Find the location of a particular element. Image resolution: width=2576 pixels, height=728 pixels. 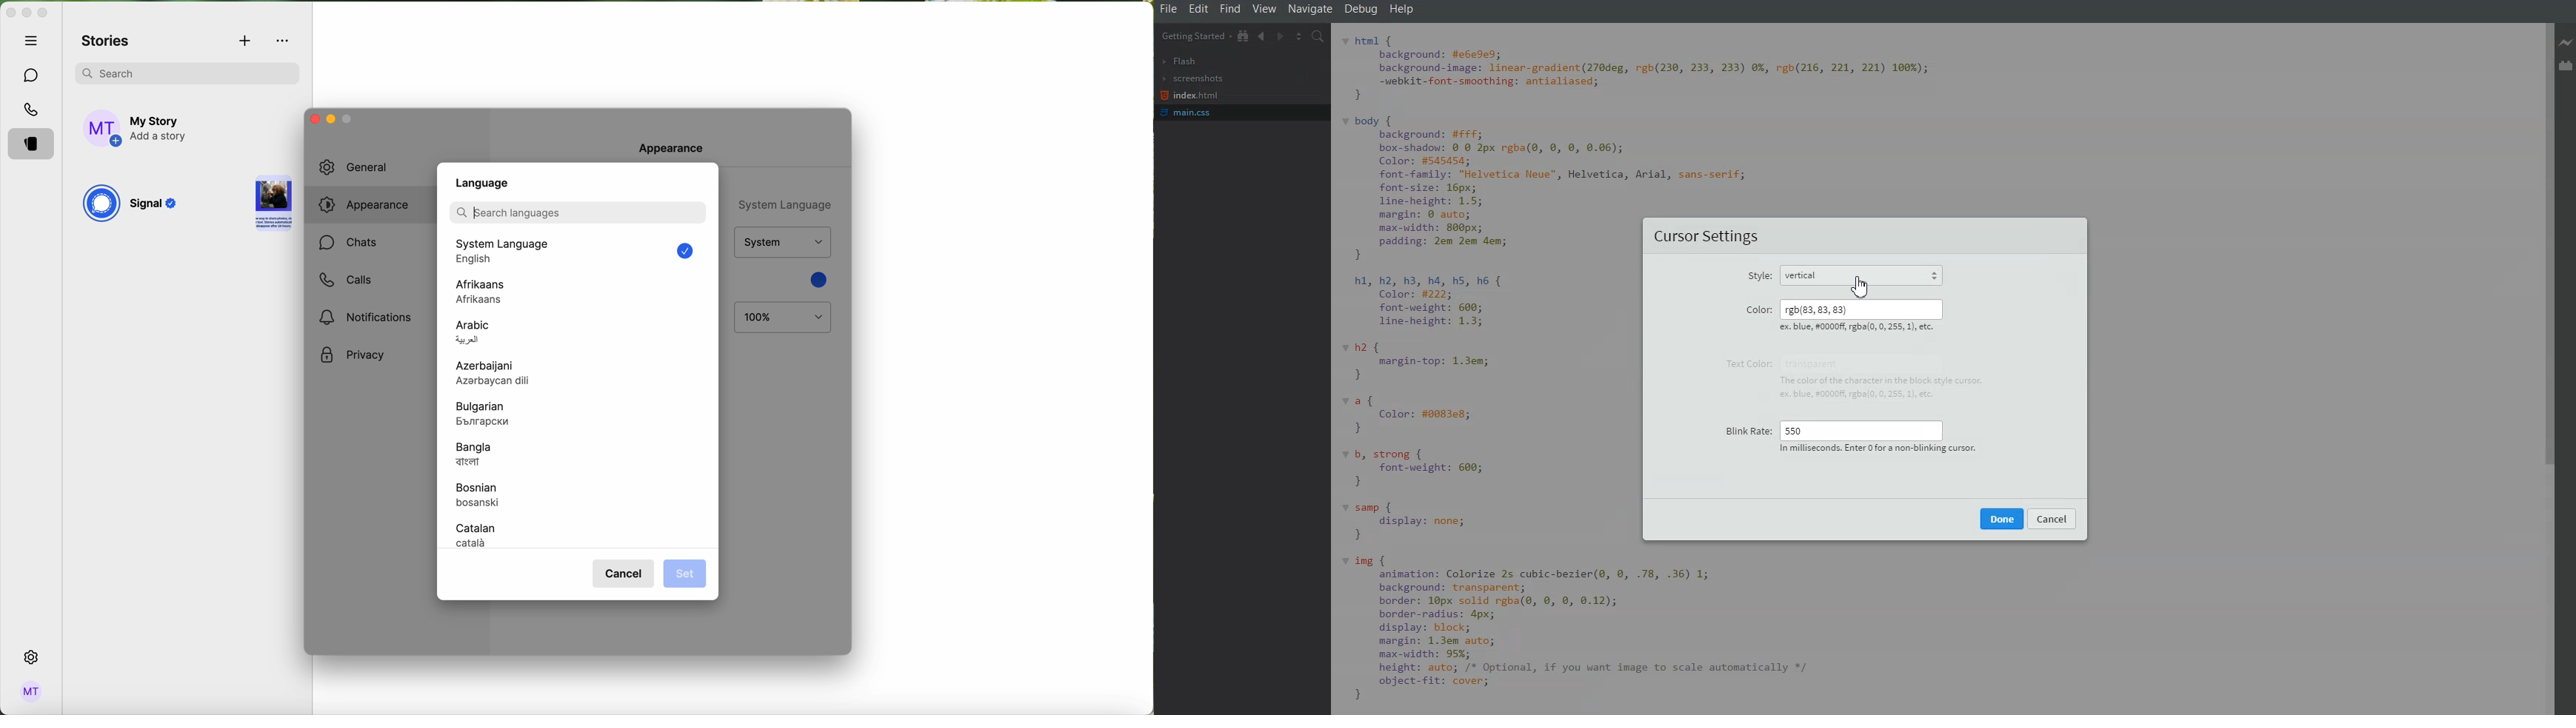

main.css is located at coordinates (1190, 113).